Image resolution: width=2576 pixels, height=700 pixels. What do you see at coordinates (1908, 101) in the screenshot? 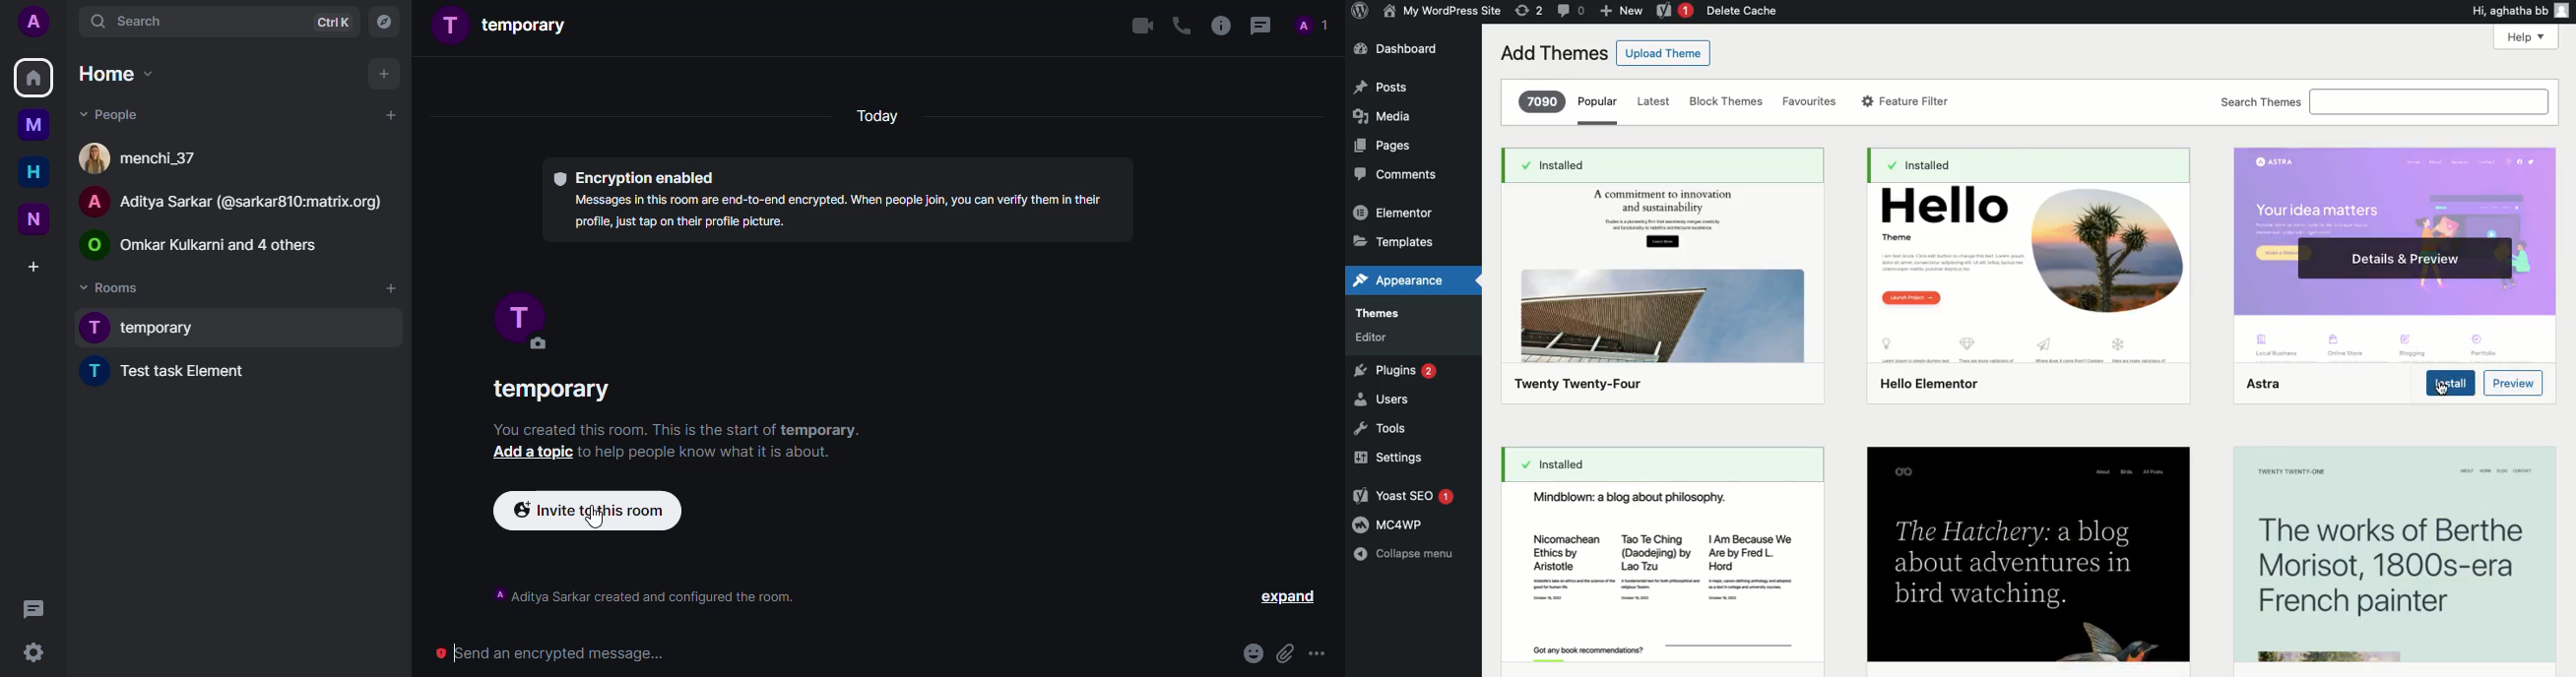
I see `Feature filter` at bounding box center [1908, 101].